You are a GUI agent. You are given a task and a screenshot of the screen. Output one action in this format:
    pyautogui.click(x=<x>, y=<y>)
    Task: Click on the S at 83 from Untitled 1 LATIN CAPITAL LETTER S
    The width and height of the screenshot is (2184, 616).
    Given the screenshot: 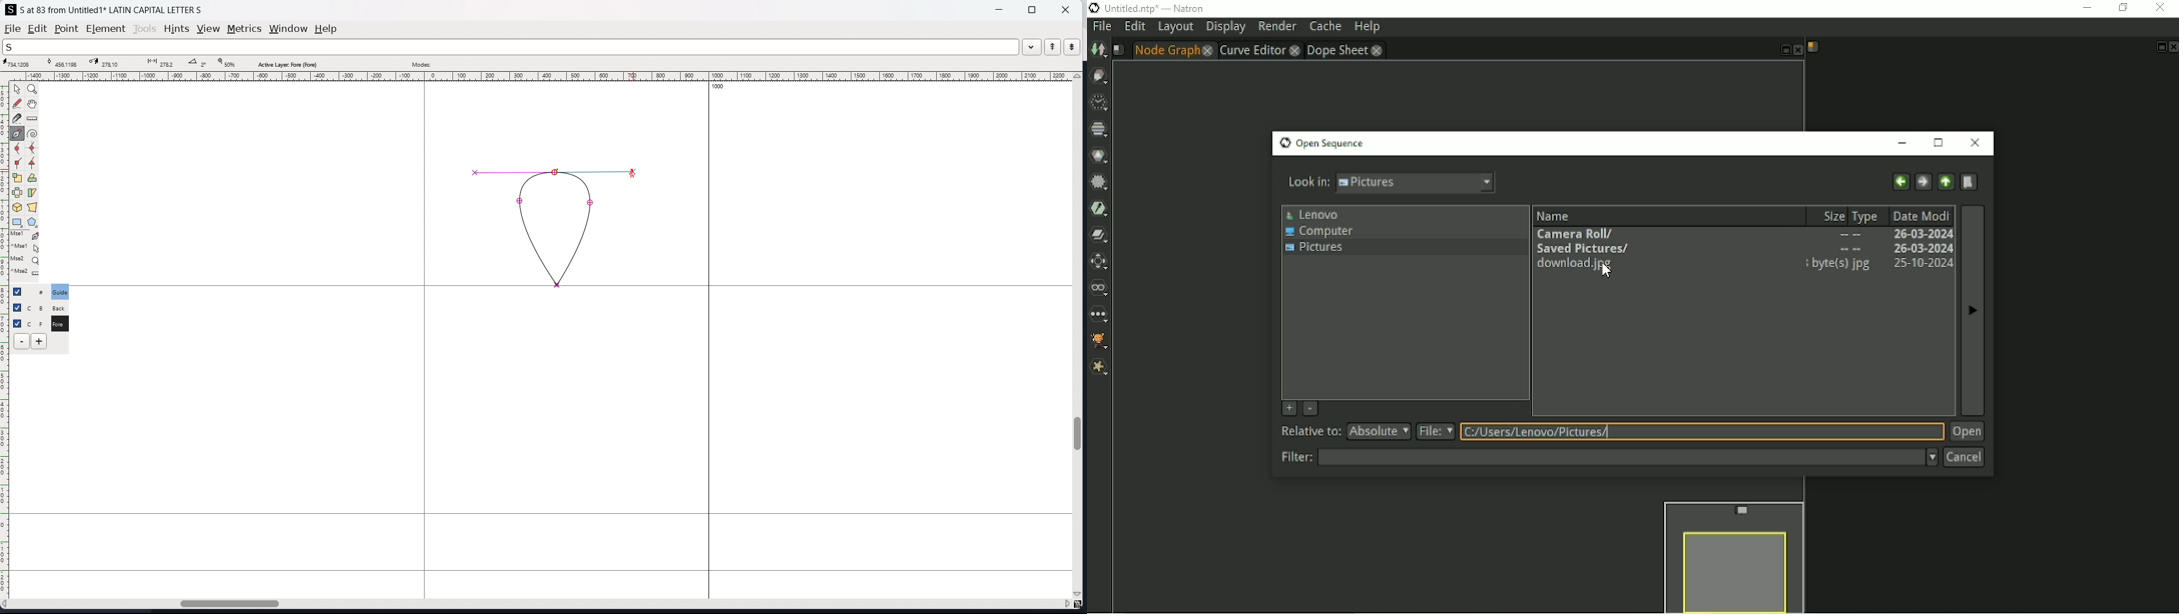 What is the action you would take?
    pyautogui.click(x=112, y=9)
    